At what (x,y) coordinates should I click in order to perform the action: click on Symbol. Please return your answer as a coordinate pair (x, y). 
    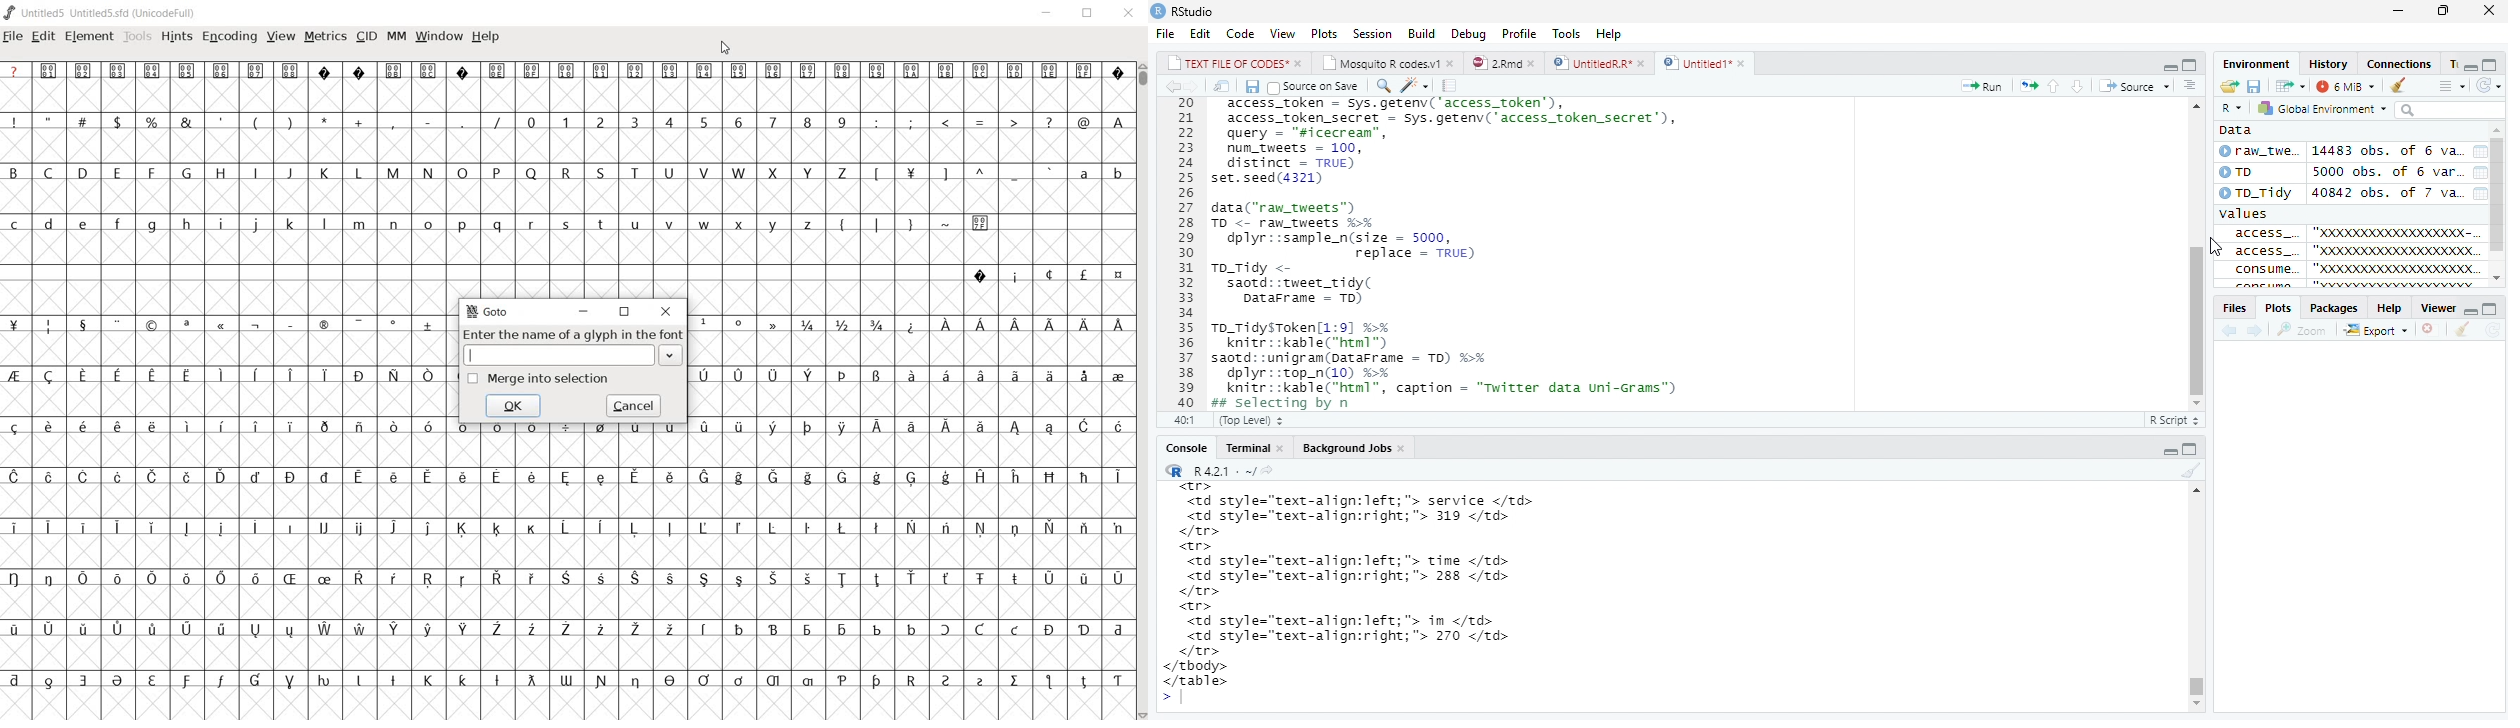
    Looking at the image, I should click on (841, 477).